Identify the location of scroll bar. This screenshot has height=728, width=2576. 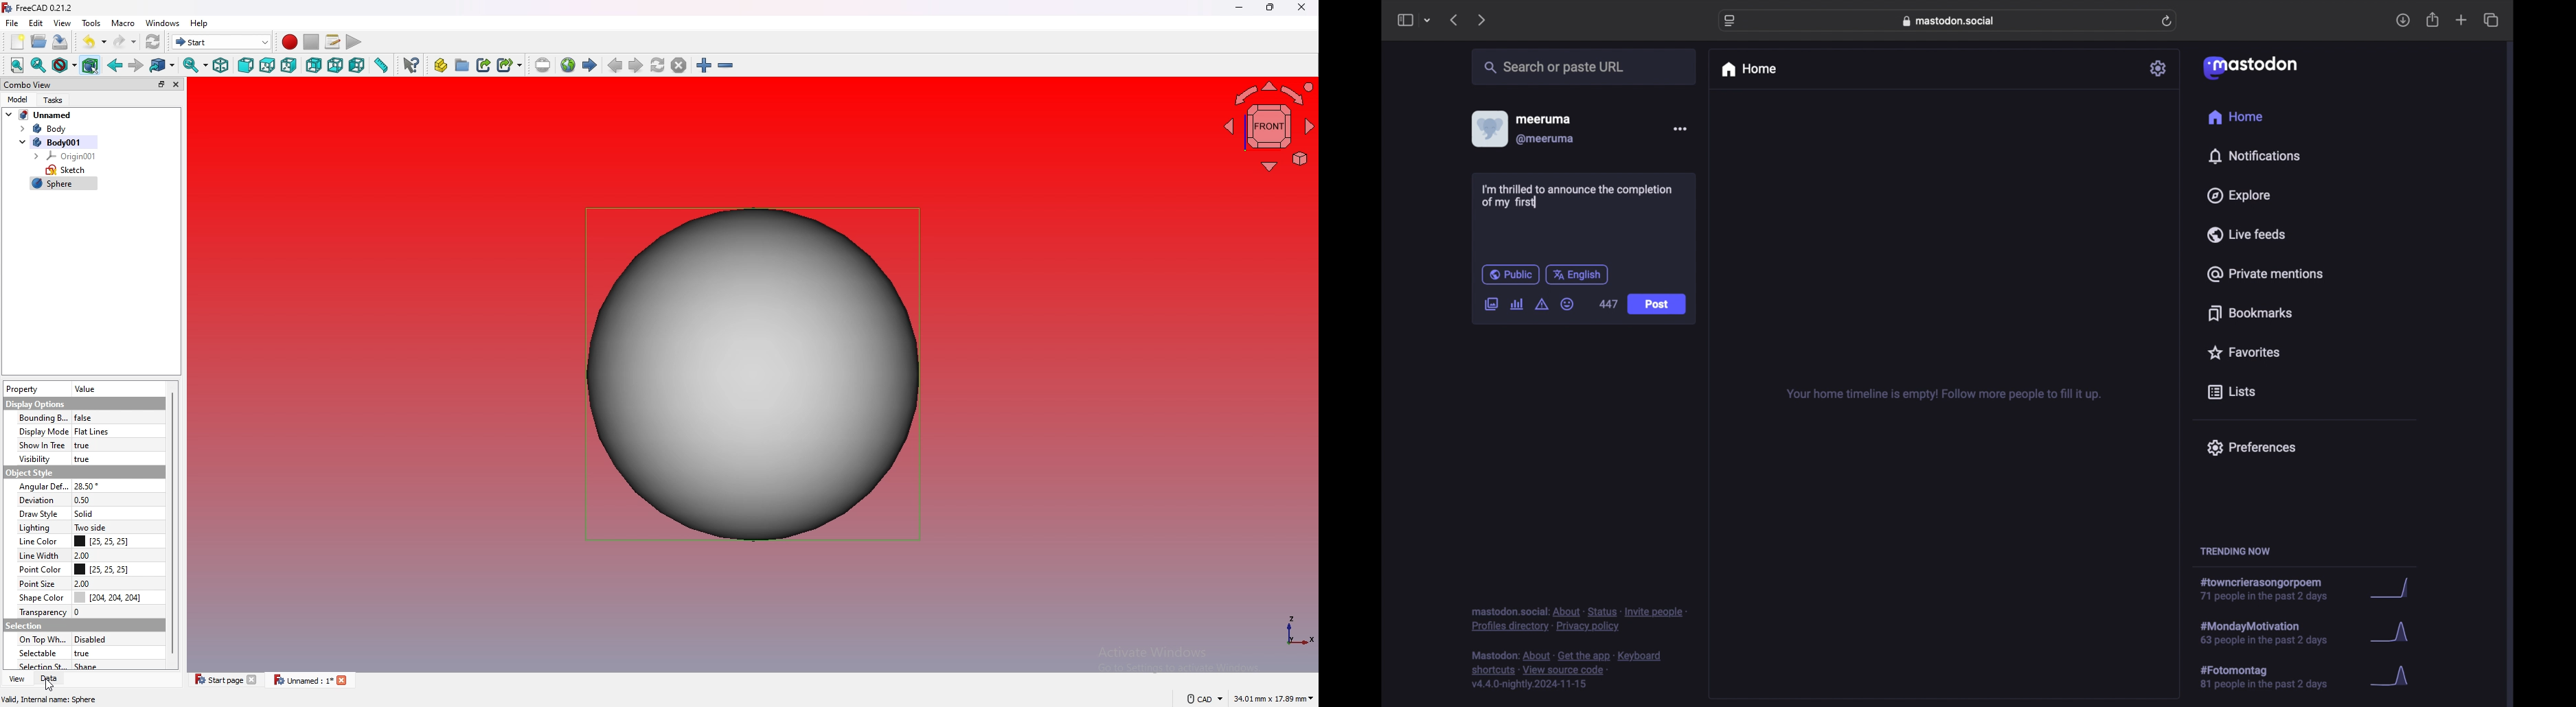
(172, 522).